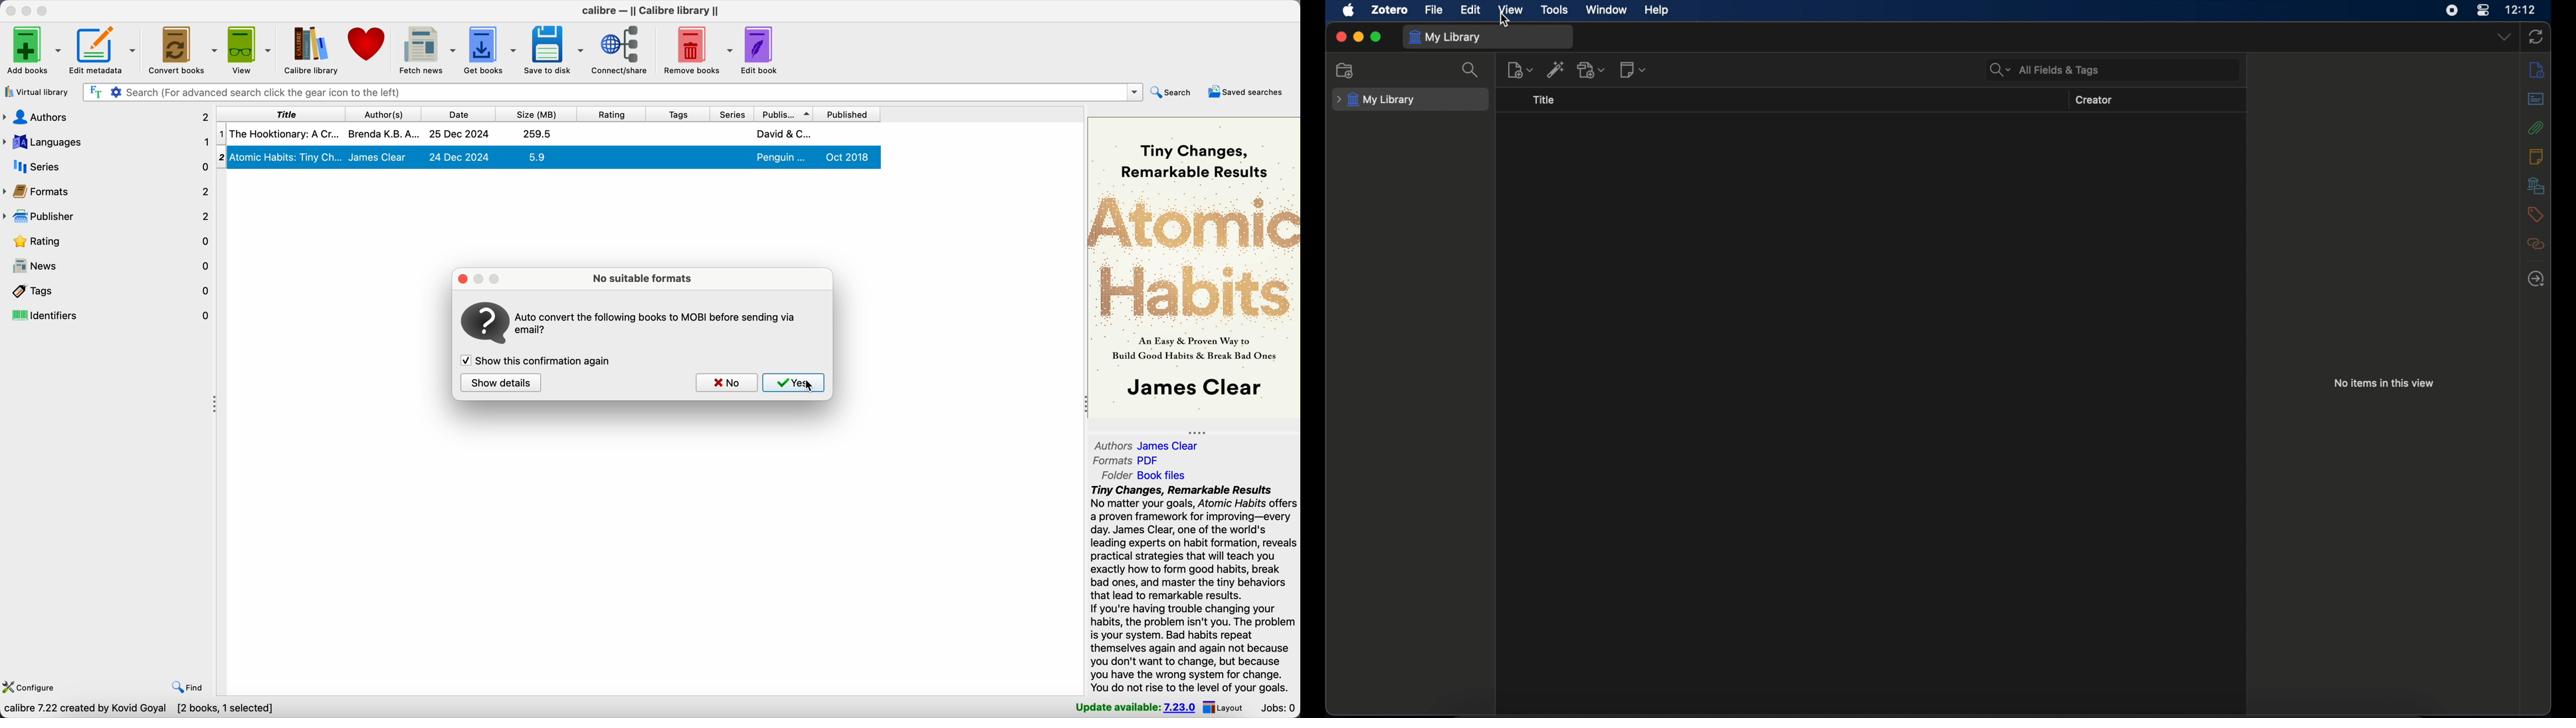  Describe the element at coordinates (1247, 92) in the screenshot. I see `saved searches` at that location.